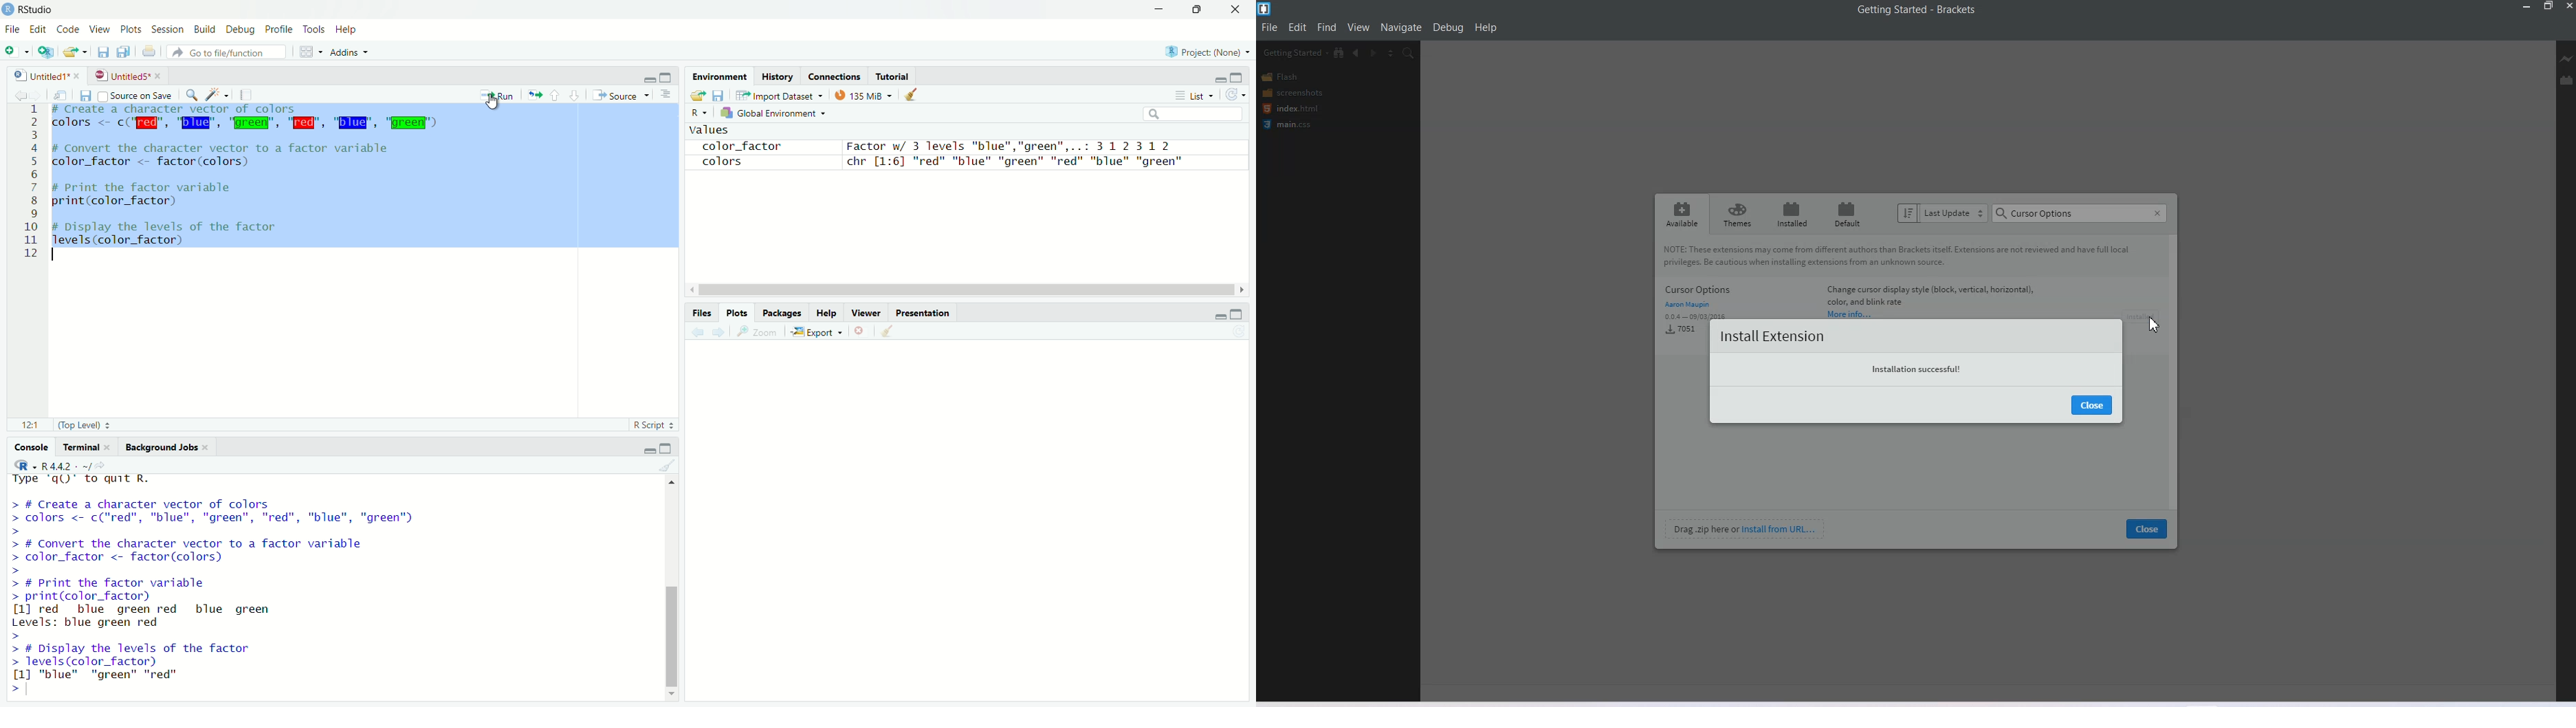 Image resolution: width=2576 pixels, height=728 pixels. What do you see at coordinates (1197, 116) in the screenshot?
I see `search field` at bounding box center [1197, 116].